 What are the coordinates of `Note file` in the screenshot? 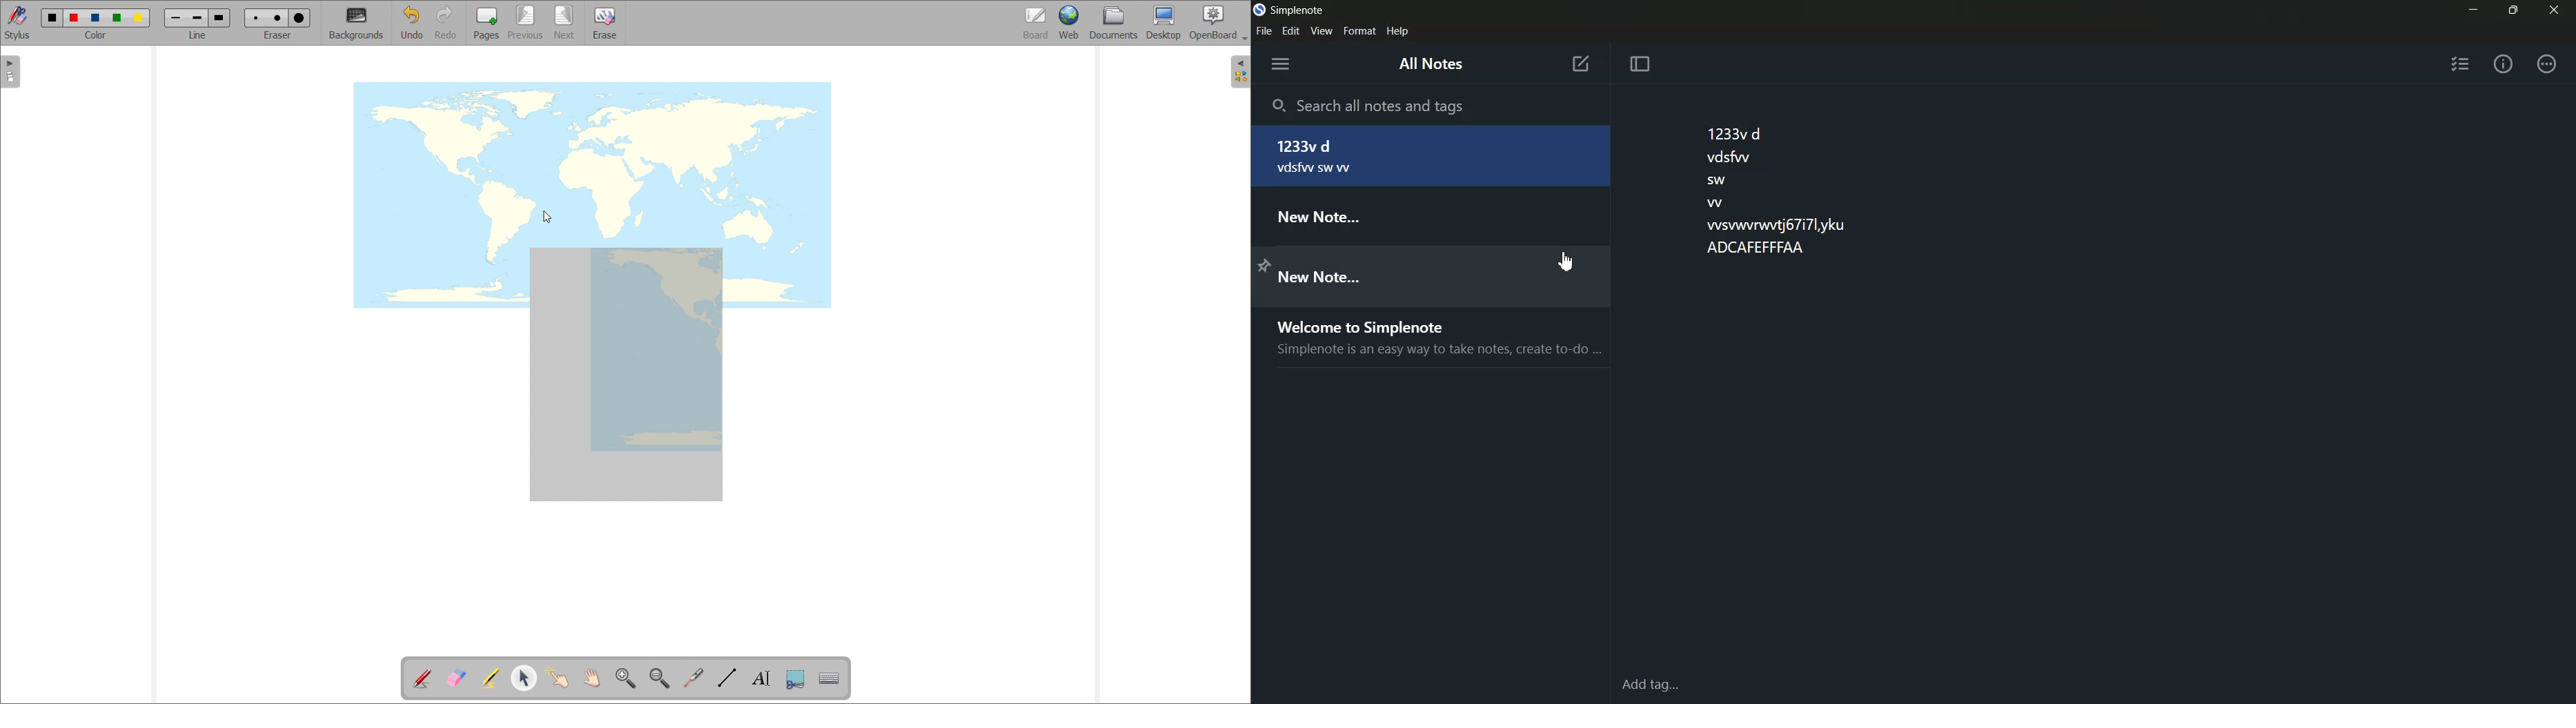 It's located at (1430, 156).